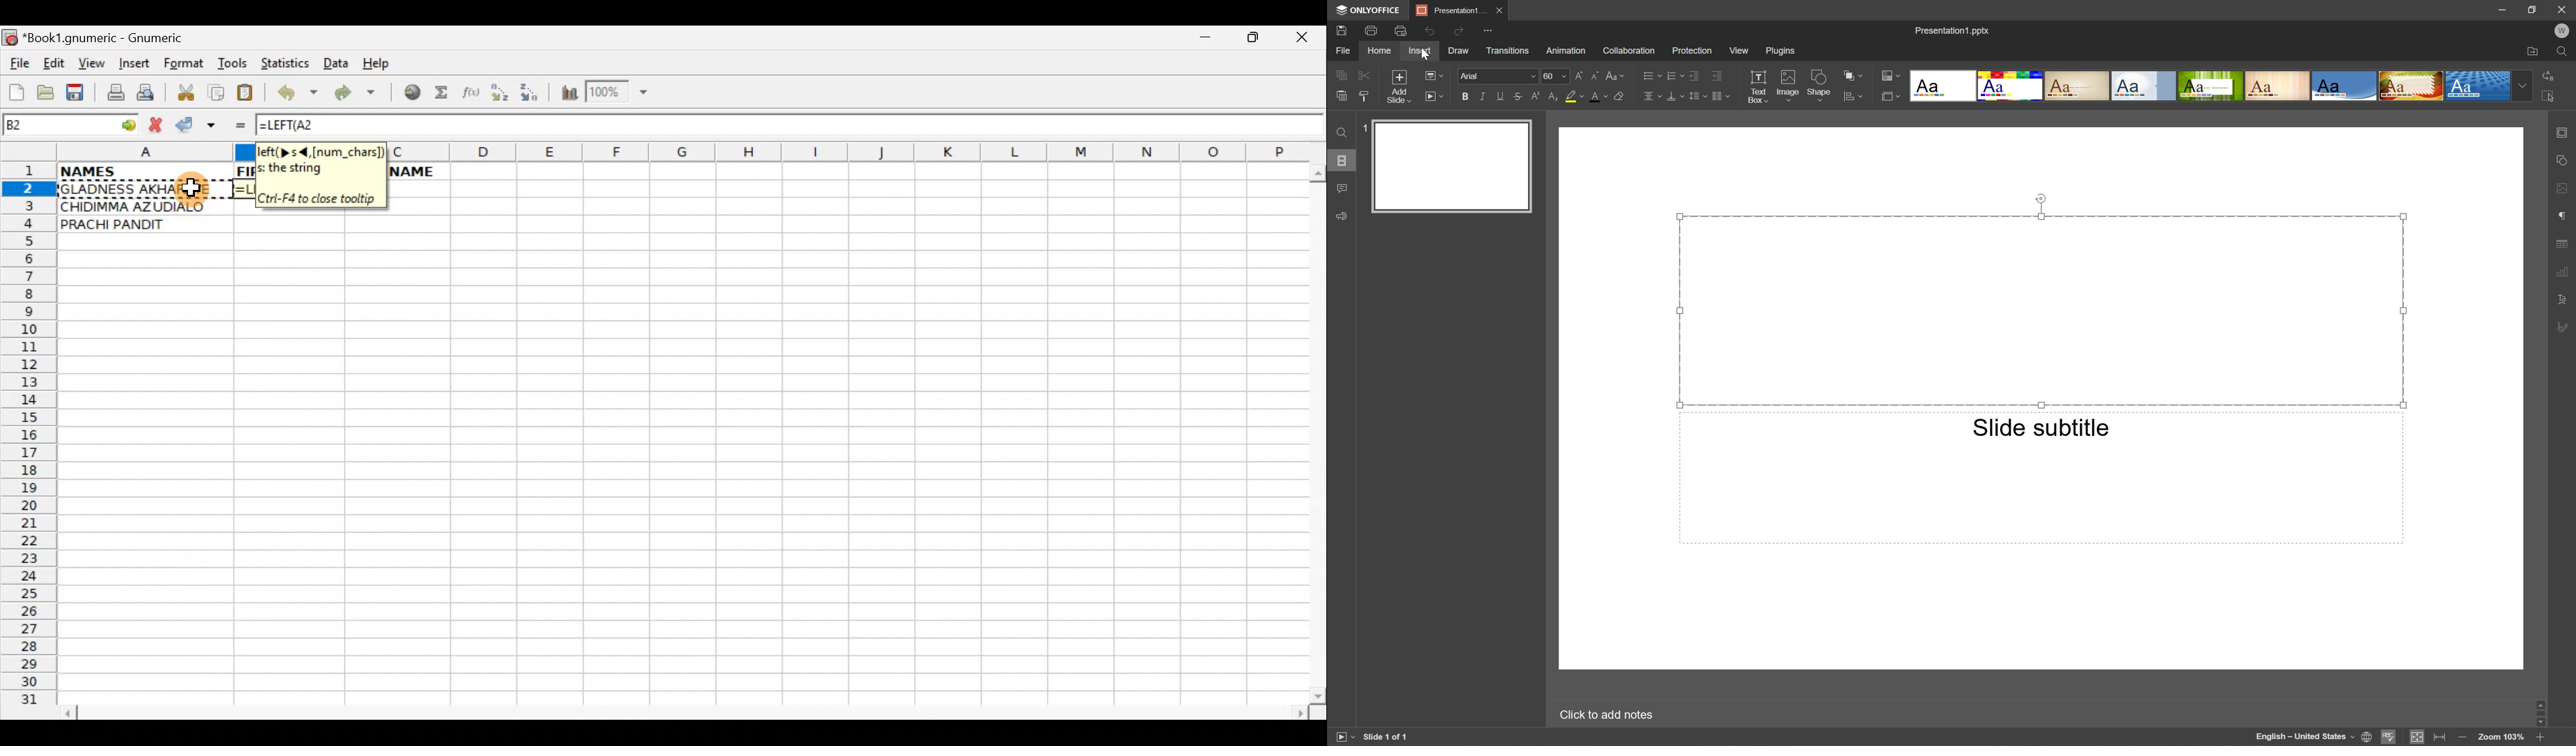 This screenshot has height=756, width=2576. Describe the element at coordinates (1449, 10) in the screenshot. I see `Presentation1...` at that location.